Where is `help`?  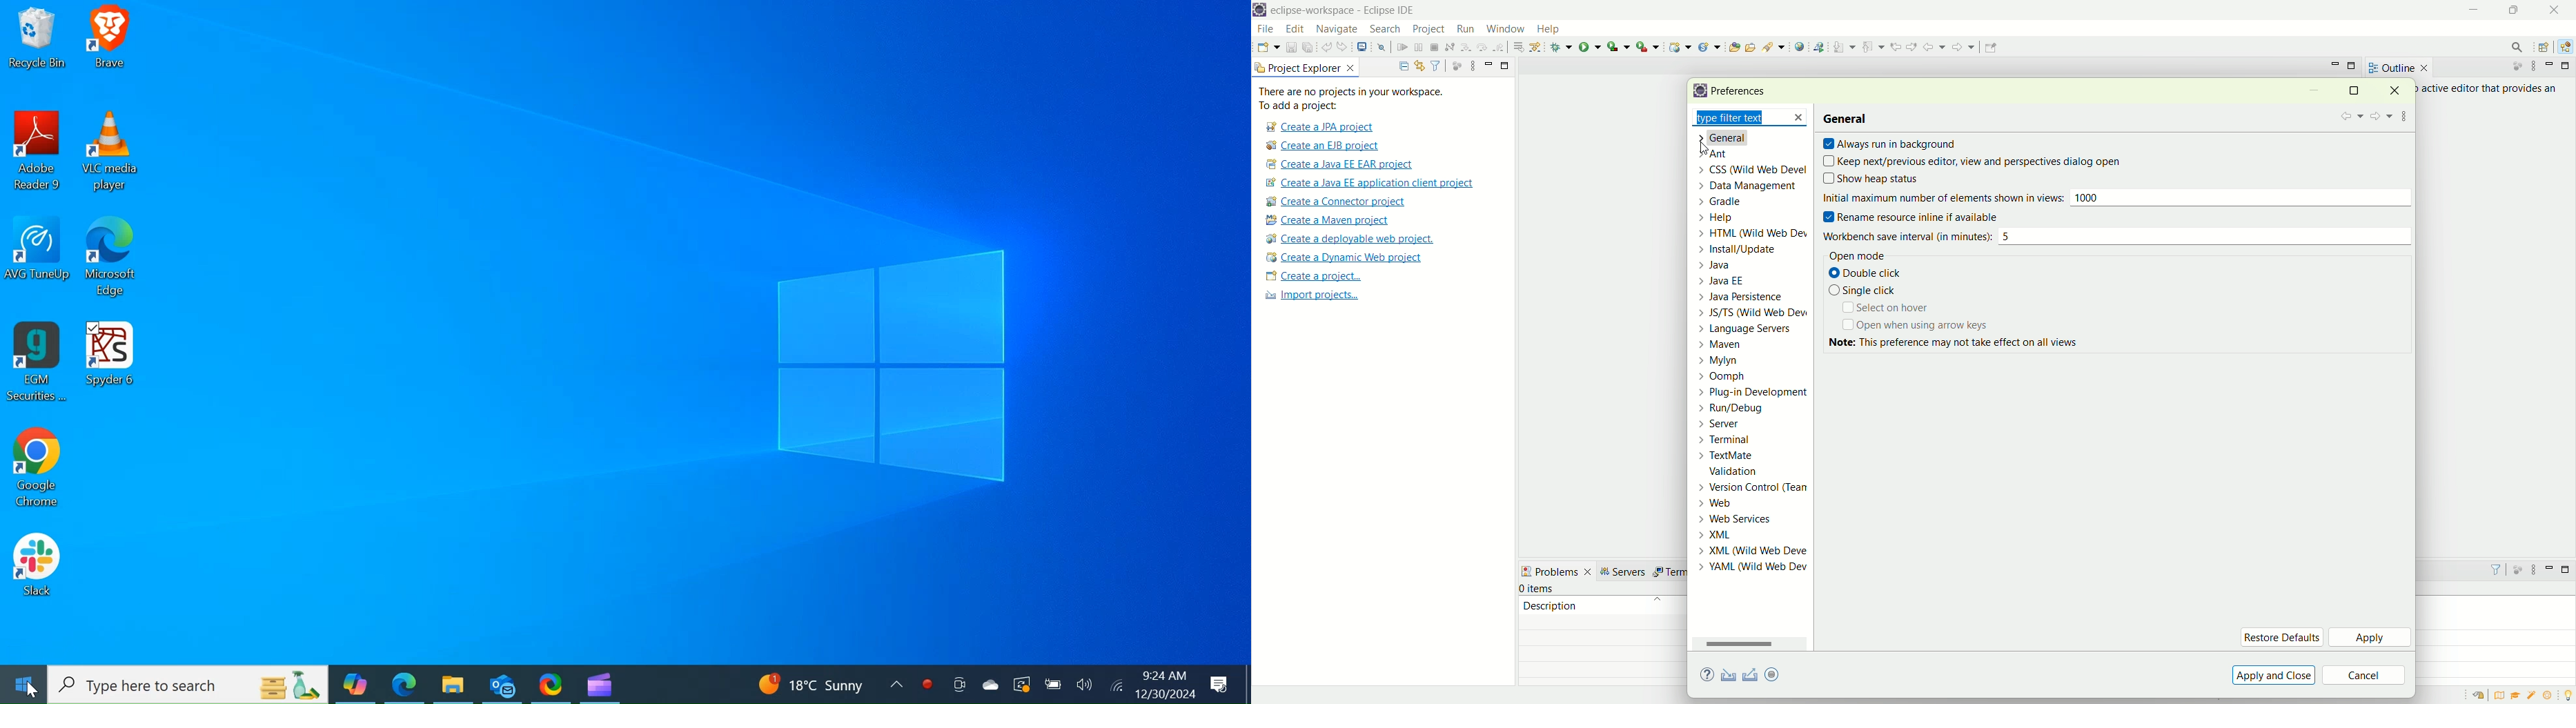 help is located at coordinates (1554, 30).